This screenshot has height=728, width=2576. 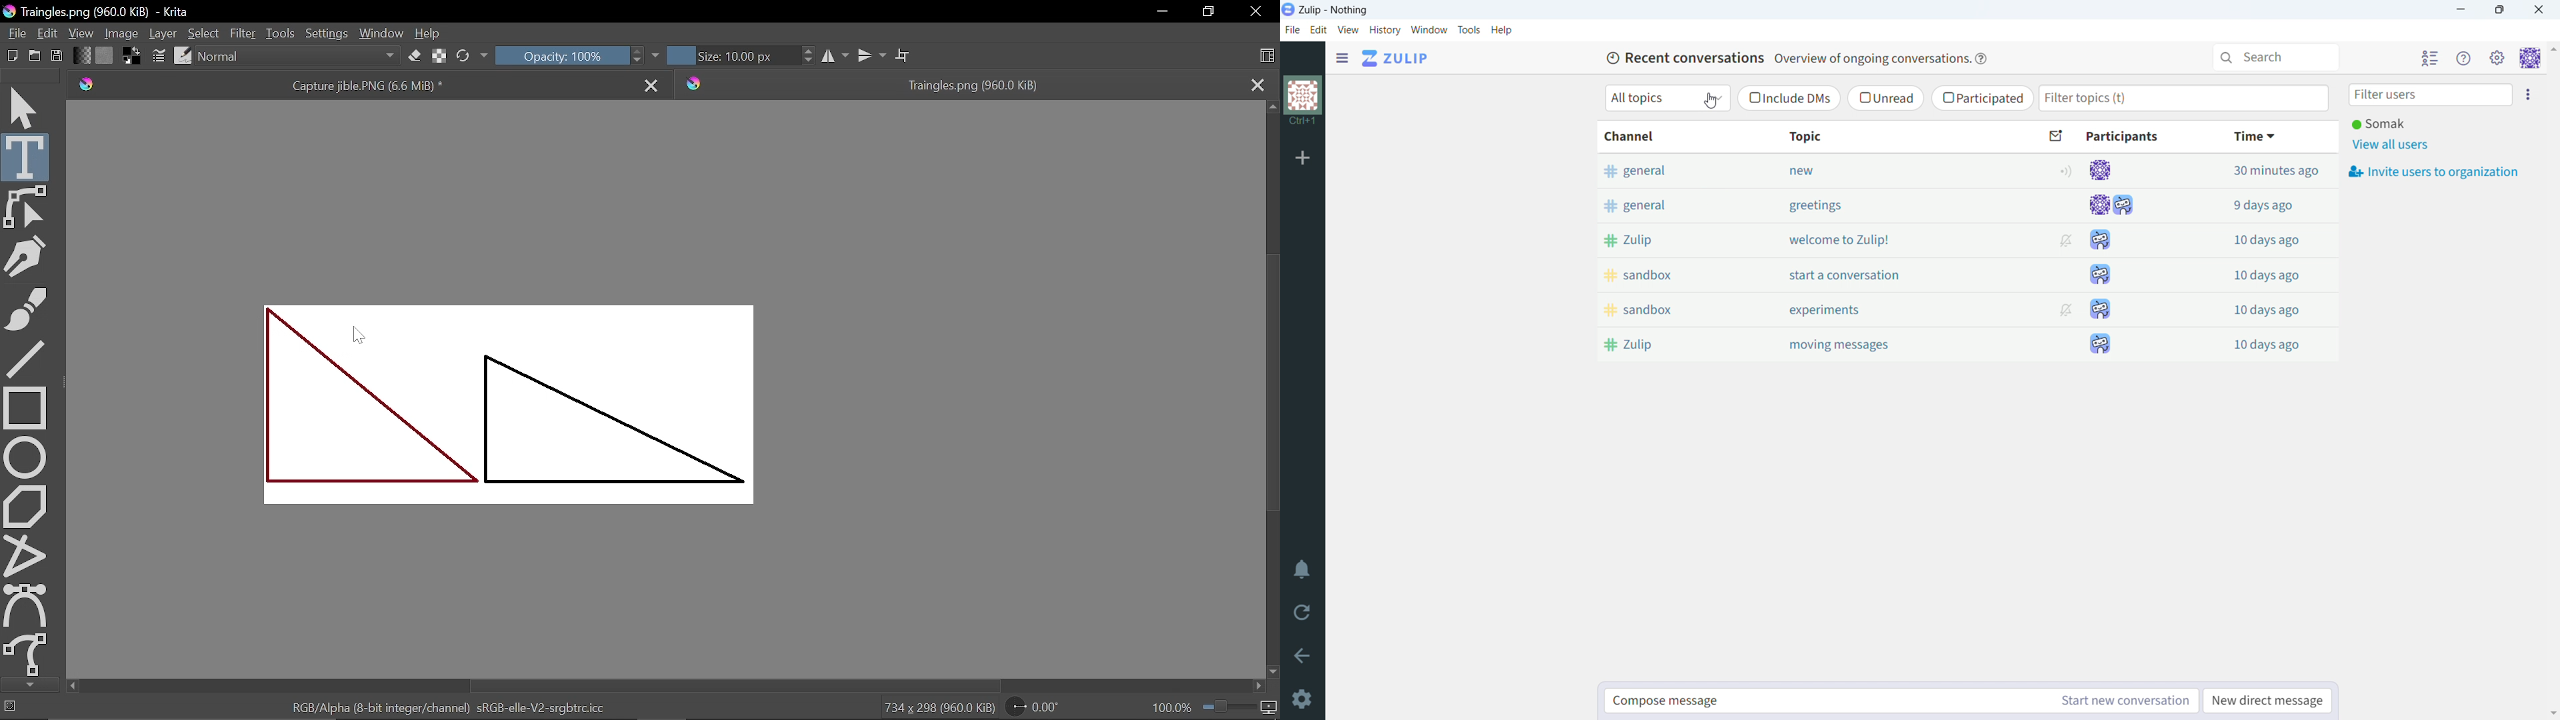 I want to click on settings, so click(x=1303, y=700).